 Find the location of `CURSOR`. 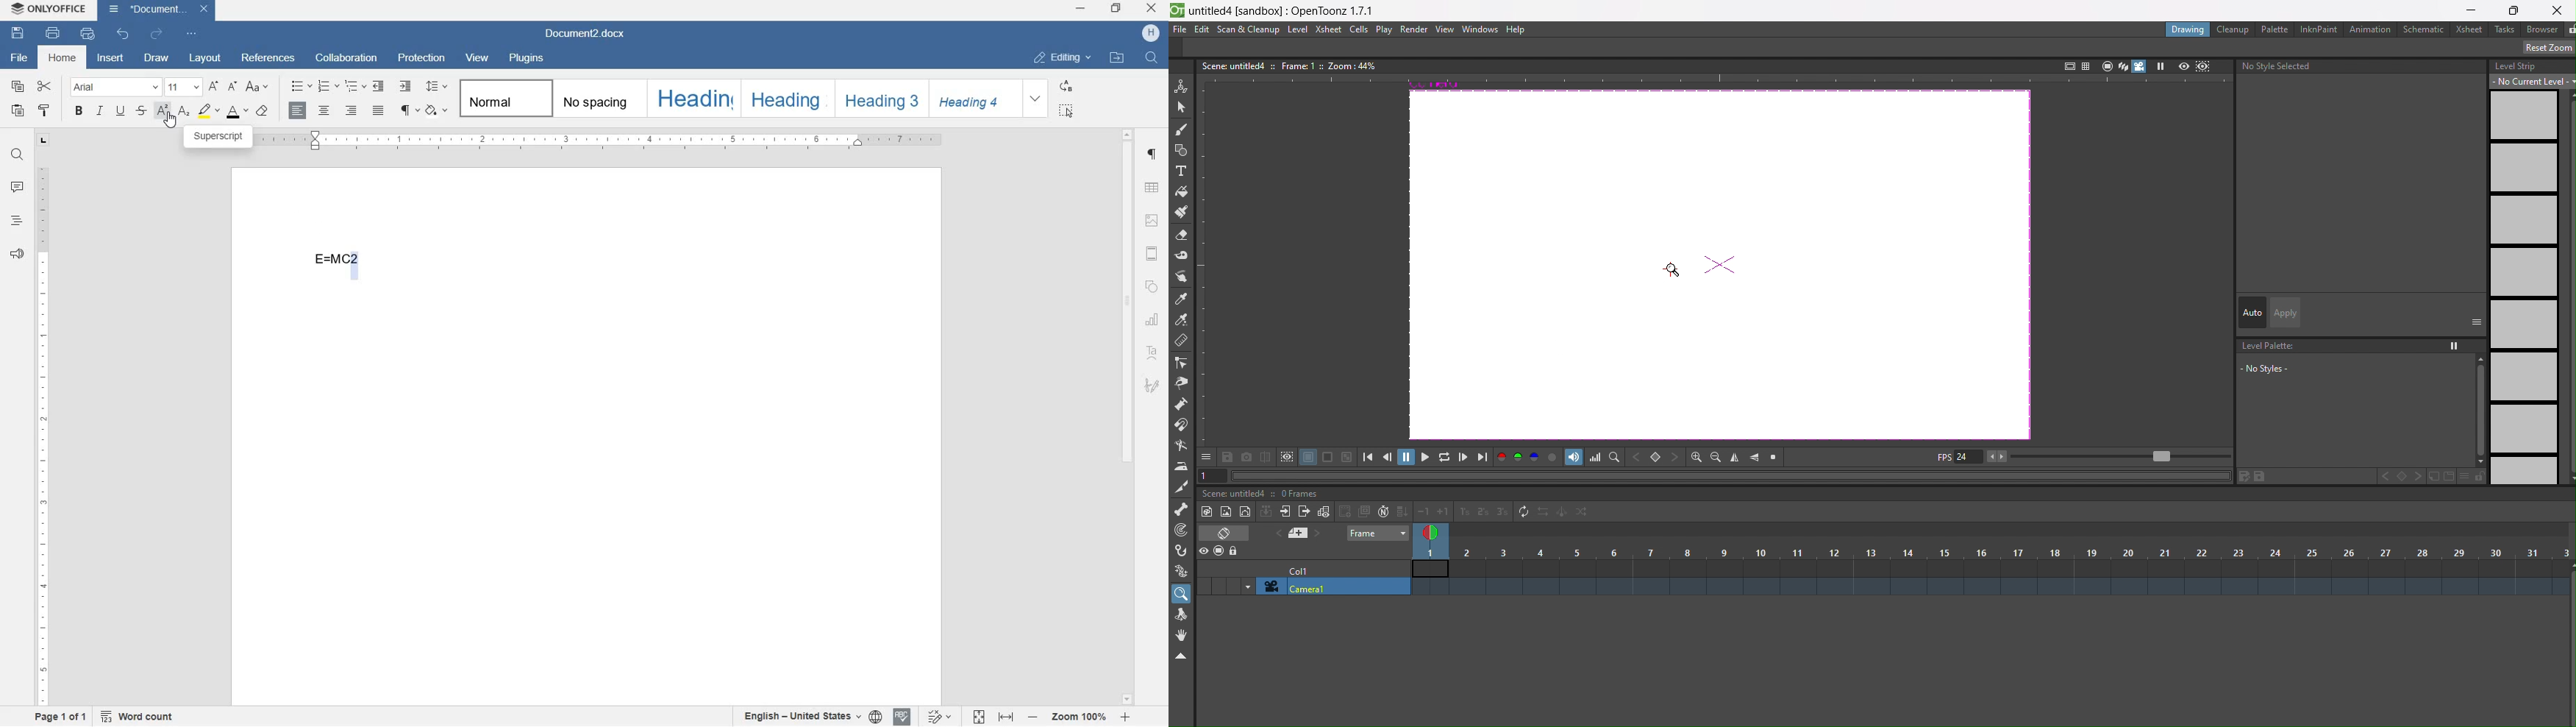

CURSOR is located at coordinates (171, 124).